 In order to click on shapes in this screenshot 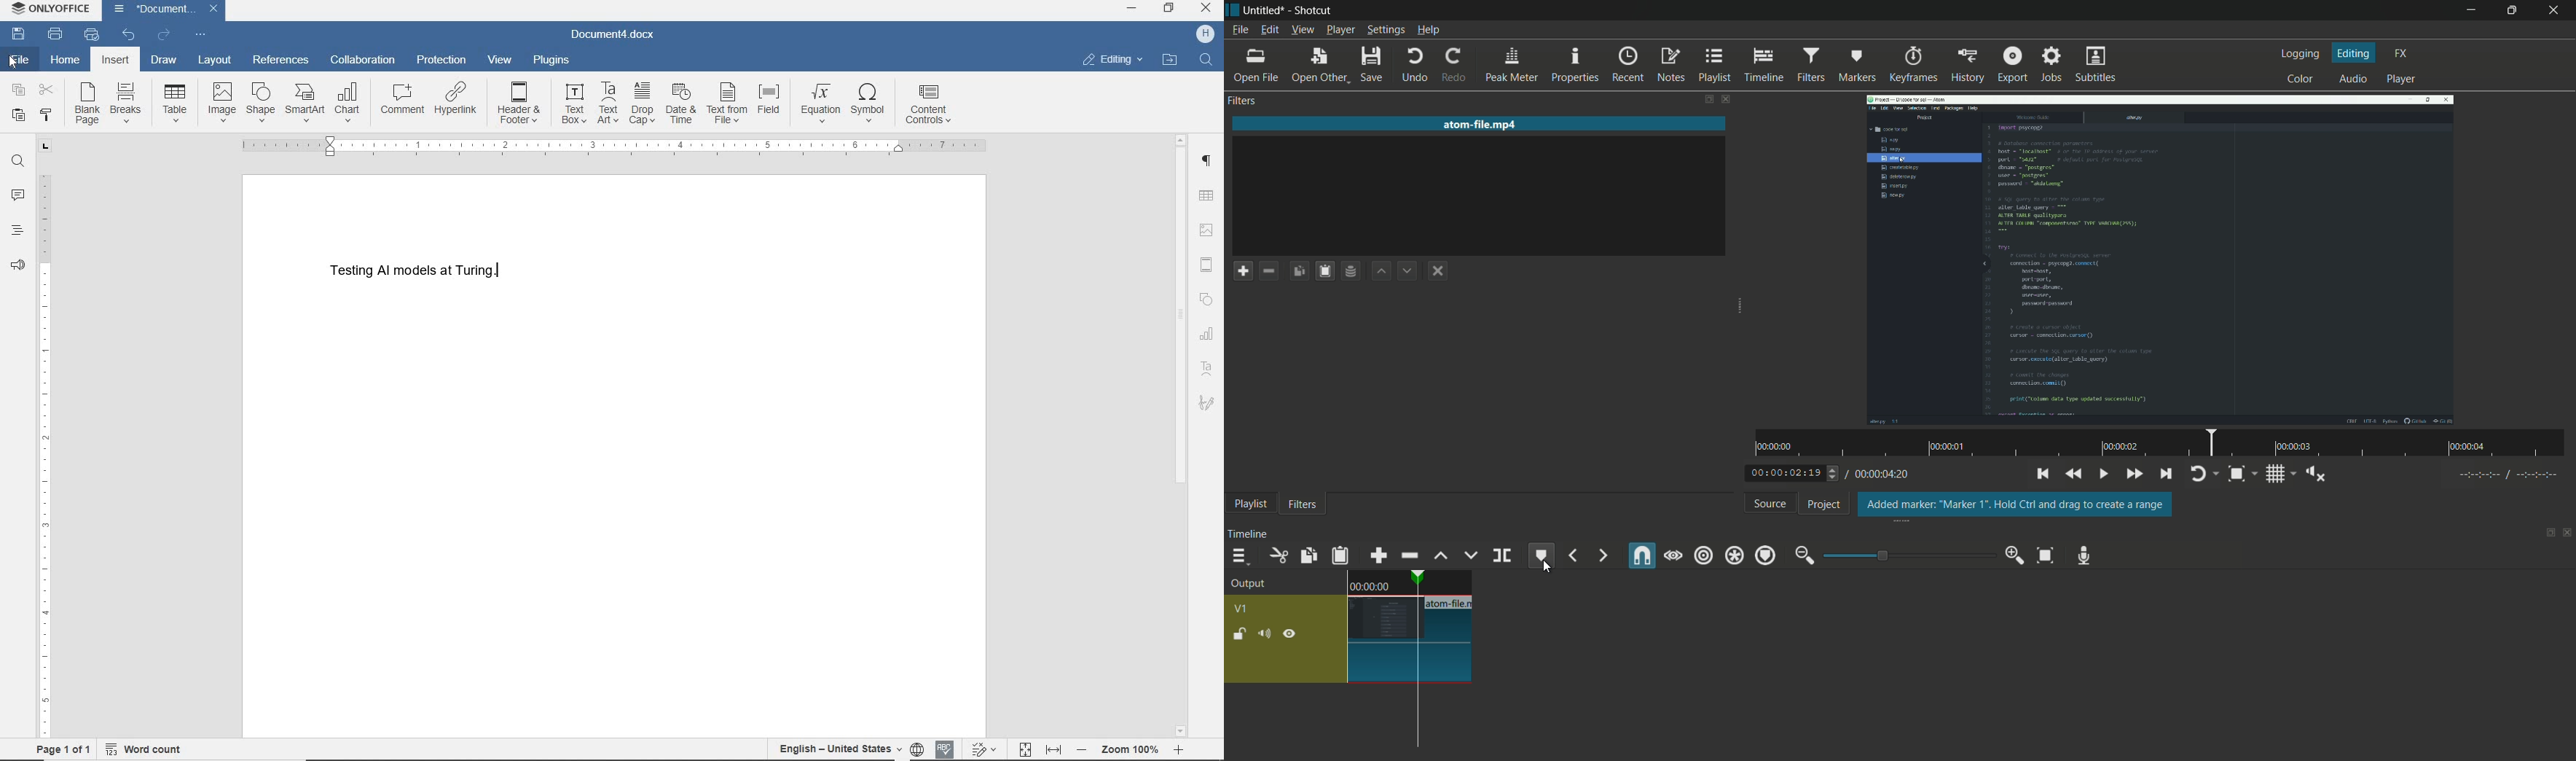, I will do `click(260, 103)`.